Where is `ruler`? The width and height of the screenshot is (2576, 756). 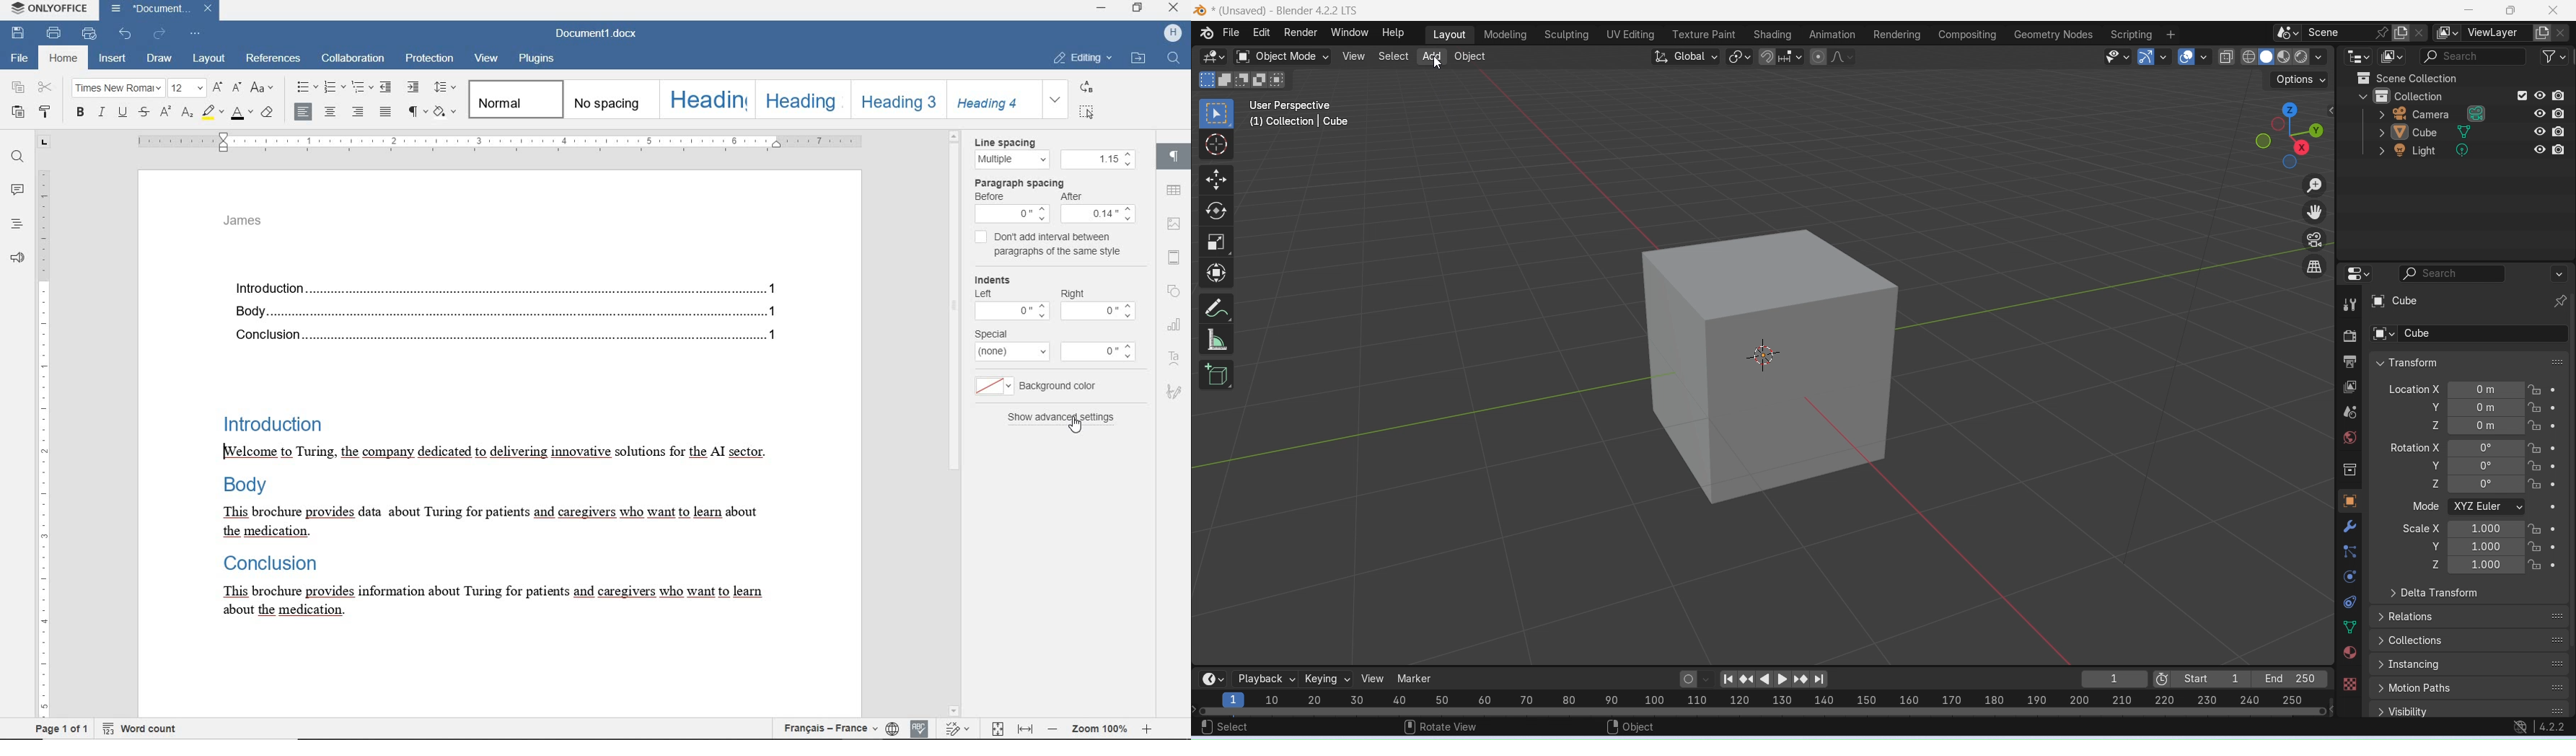
ruler is located at coordinates (505, 142).